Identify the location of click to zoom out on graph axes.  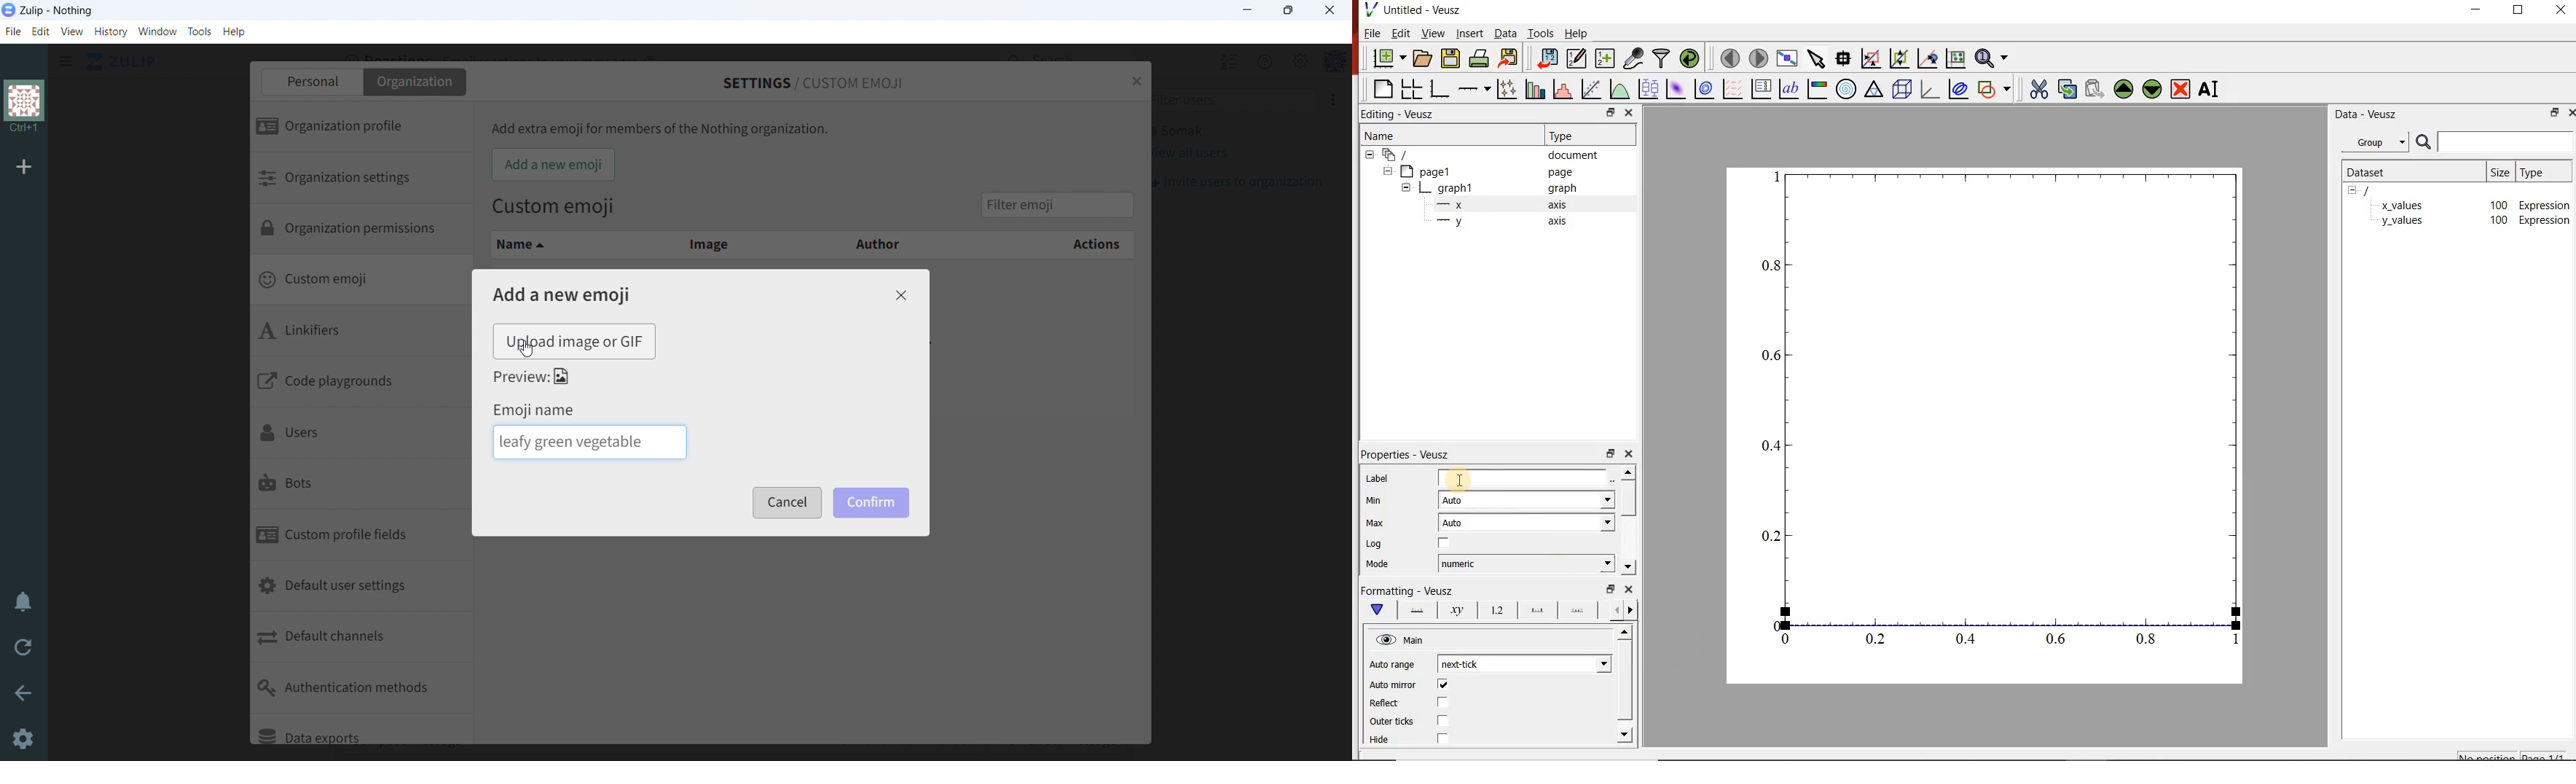
(1897, 59).